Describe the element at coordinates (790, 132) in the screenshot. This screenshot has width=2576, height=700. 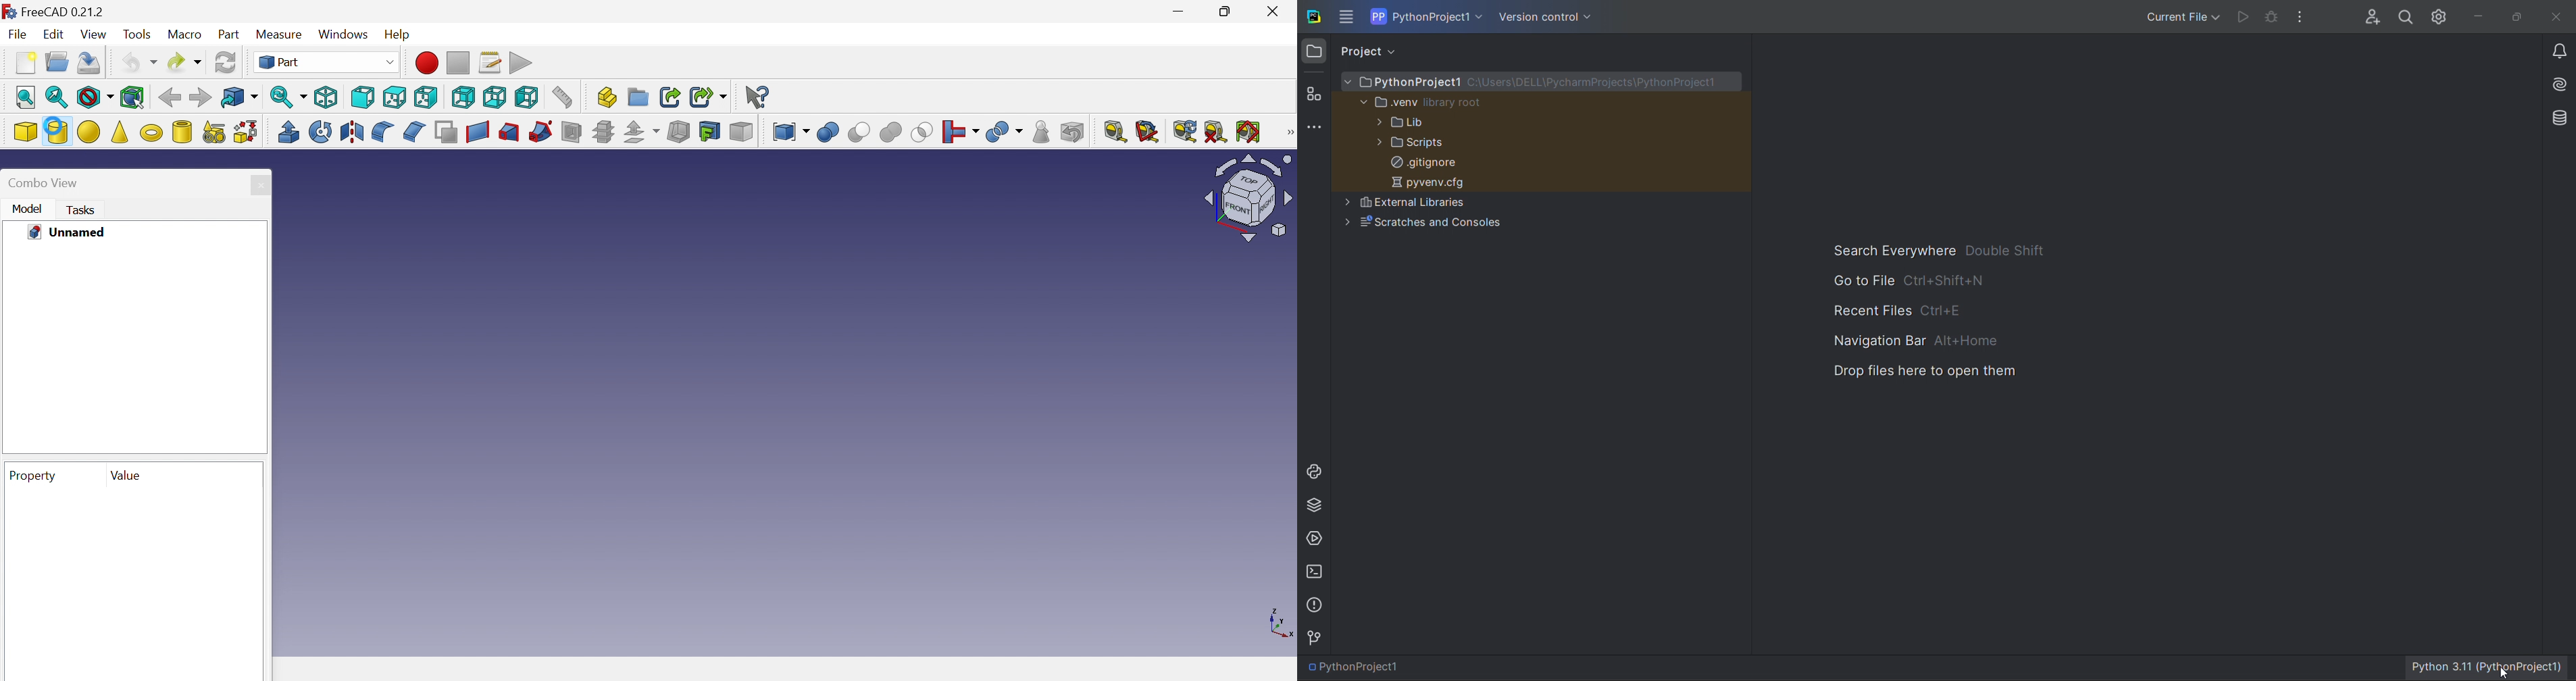
I see `Compound tools` at that location.